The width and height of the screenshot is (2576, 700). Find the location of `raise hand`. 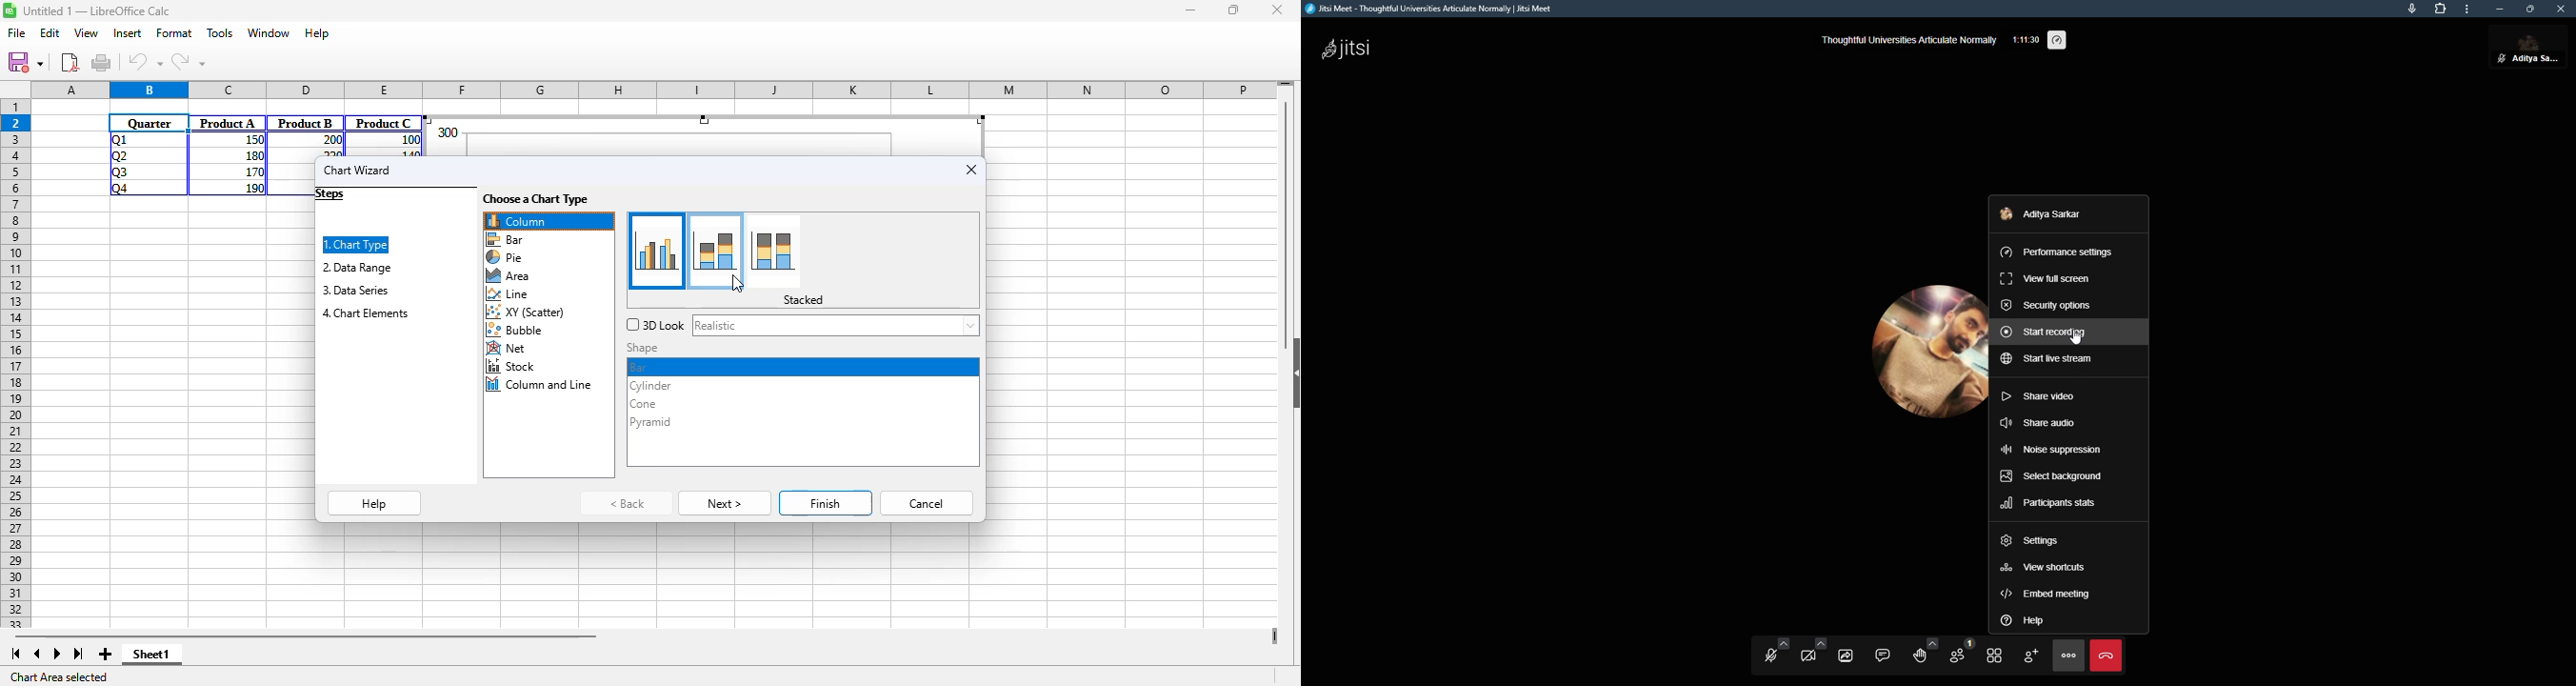

raise hand is located at coordinates (1923, 653).